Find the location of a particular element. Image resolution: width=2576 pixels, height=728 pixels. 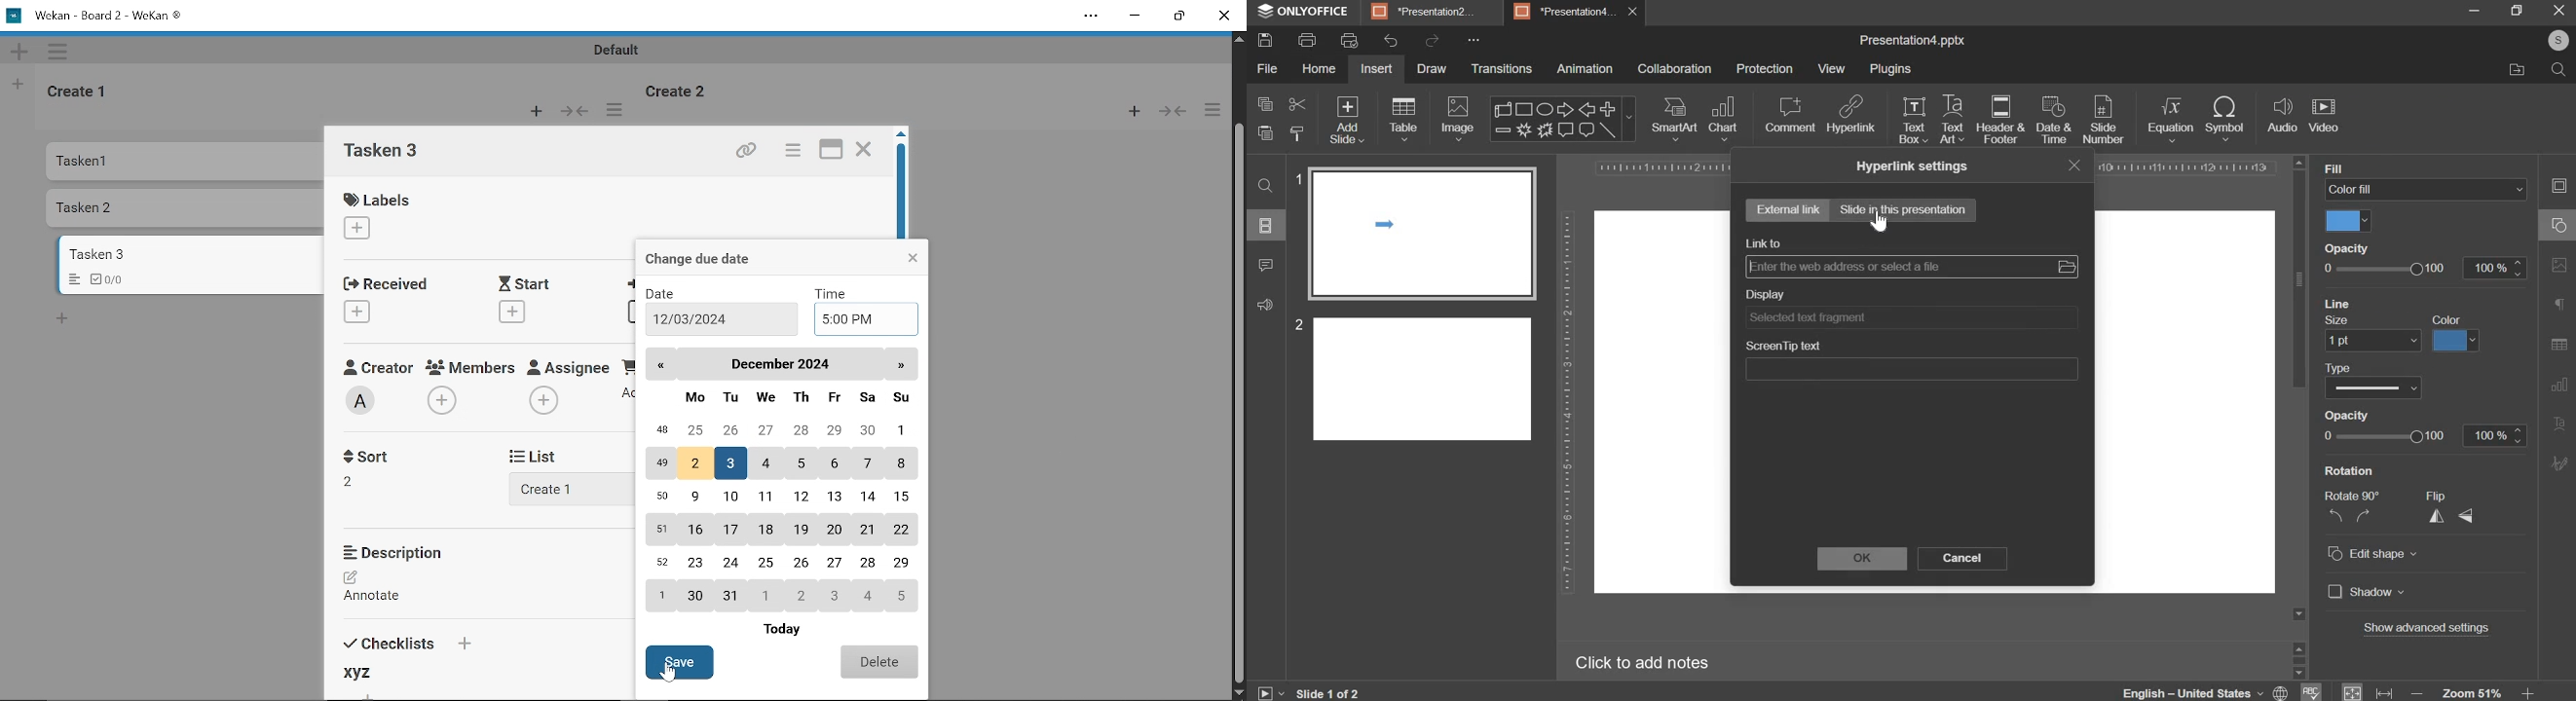

screentip text is located at coordinates (1914, 369).